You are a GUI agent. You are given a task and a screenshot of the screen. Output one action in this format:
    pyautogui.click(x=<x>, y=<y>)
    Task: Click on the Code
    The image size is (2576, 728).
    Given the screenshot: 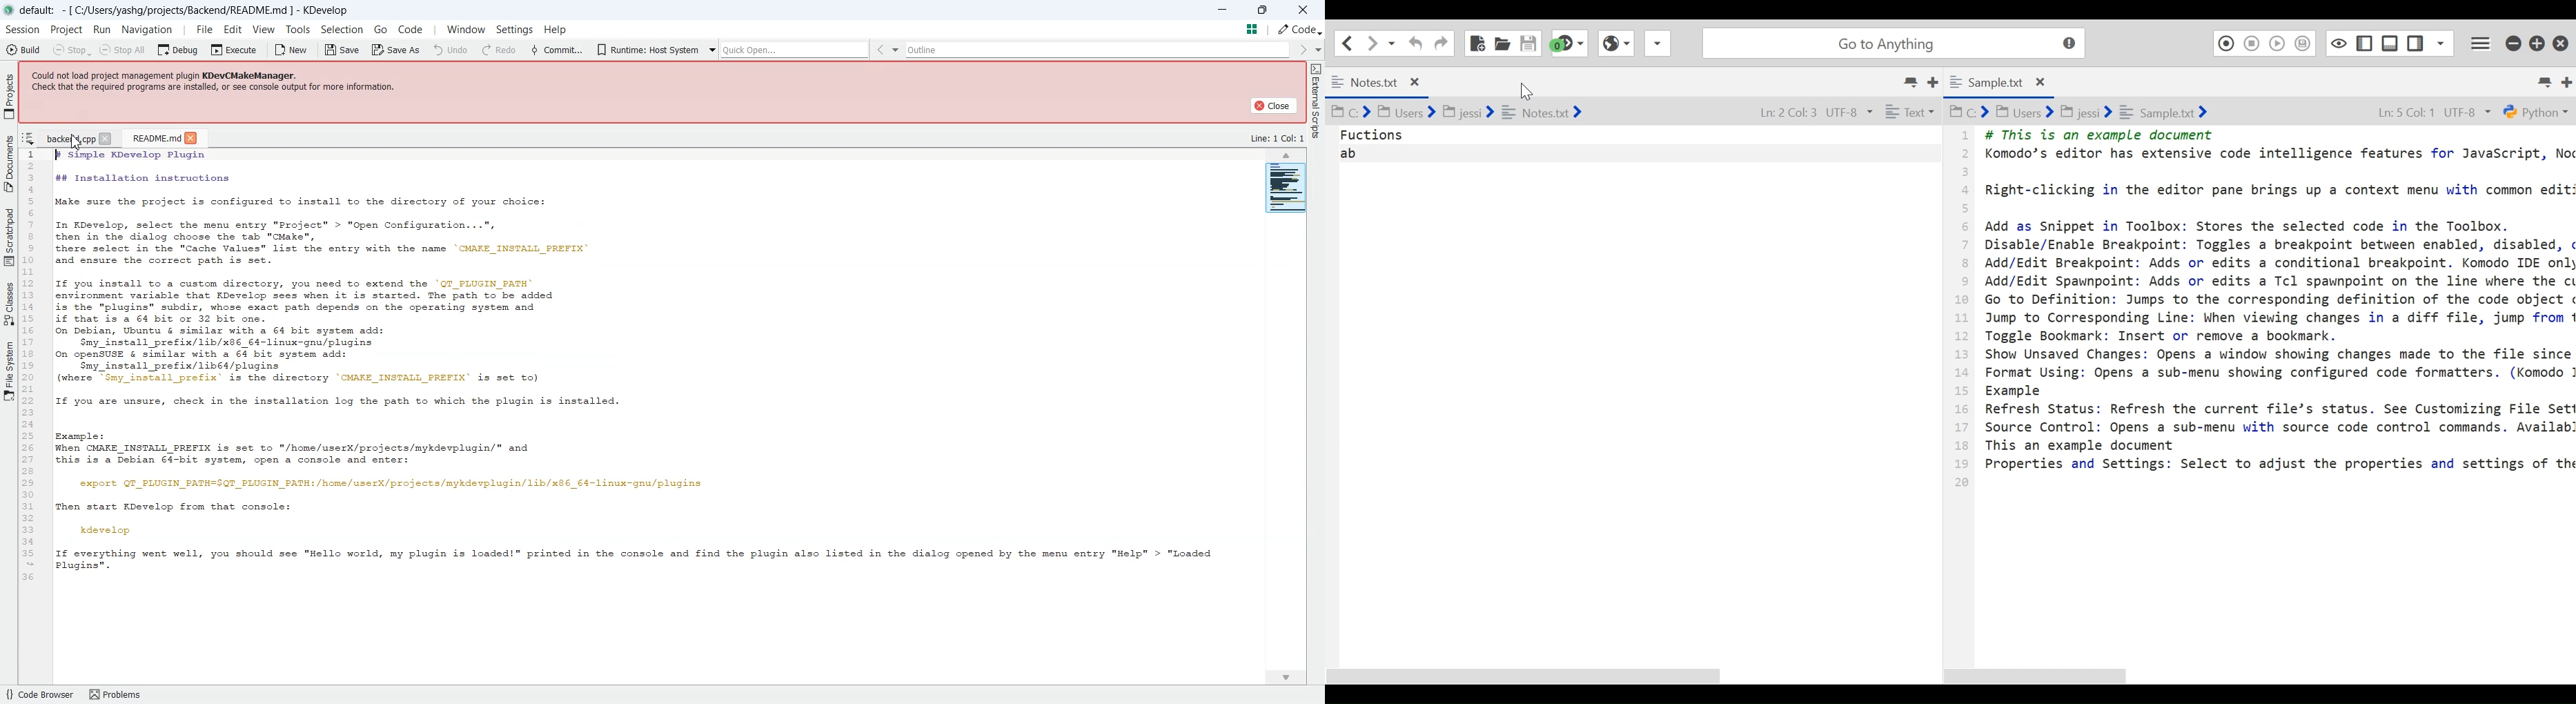 What is the action you would take?
    pyautogui.click(x=412, y=27)
    